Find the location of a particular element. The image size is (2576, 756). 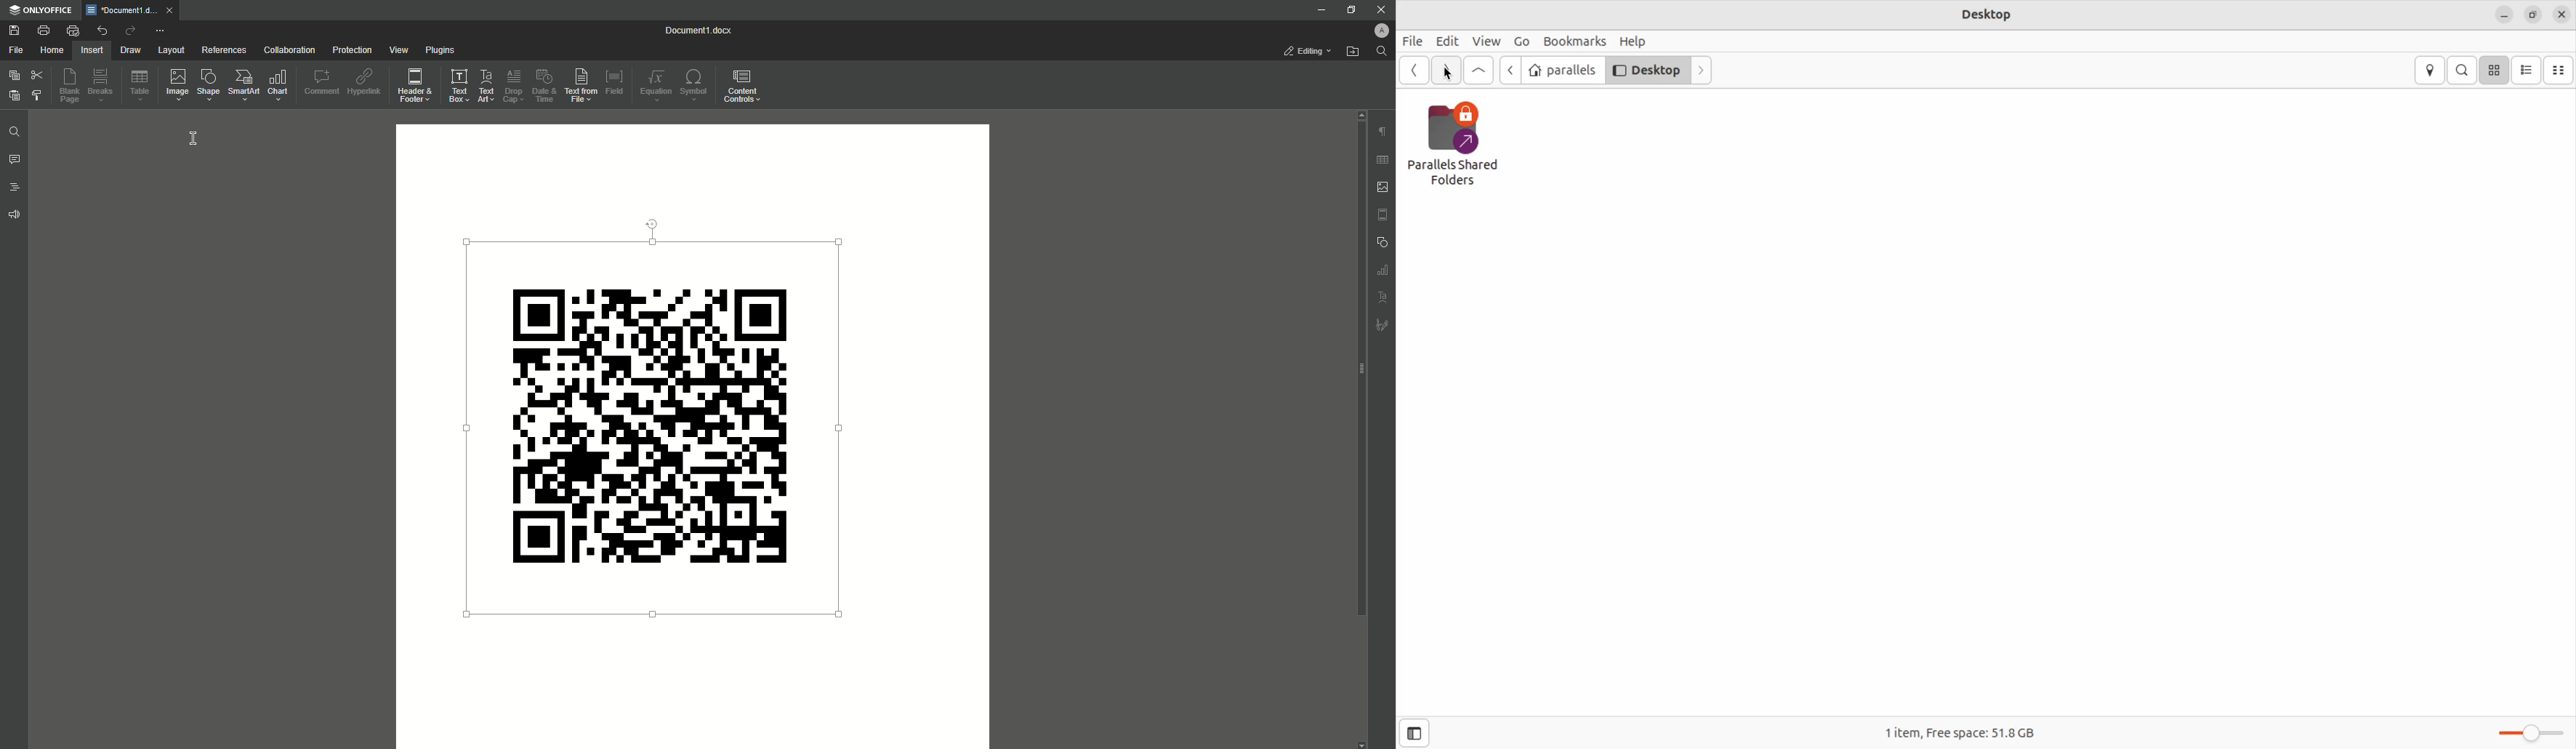

Undo is located at coordinates (102, 28).